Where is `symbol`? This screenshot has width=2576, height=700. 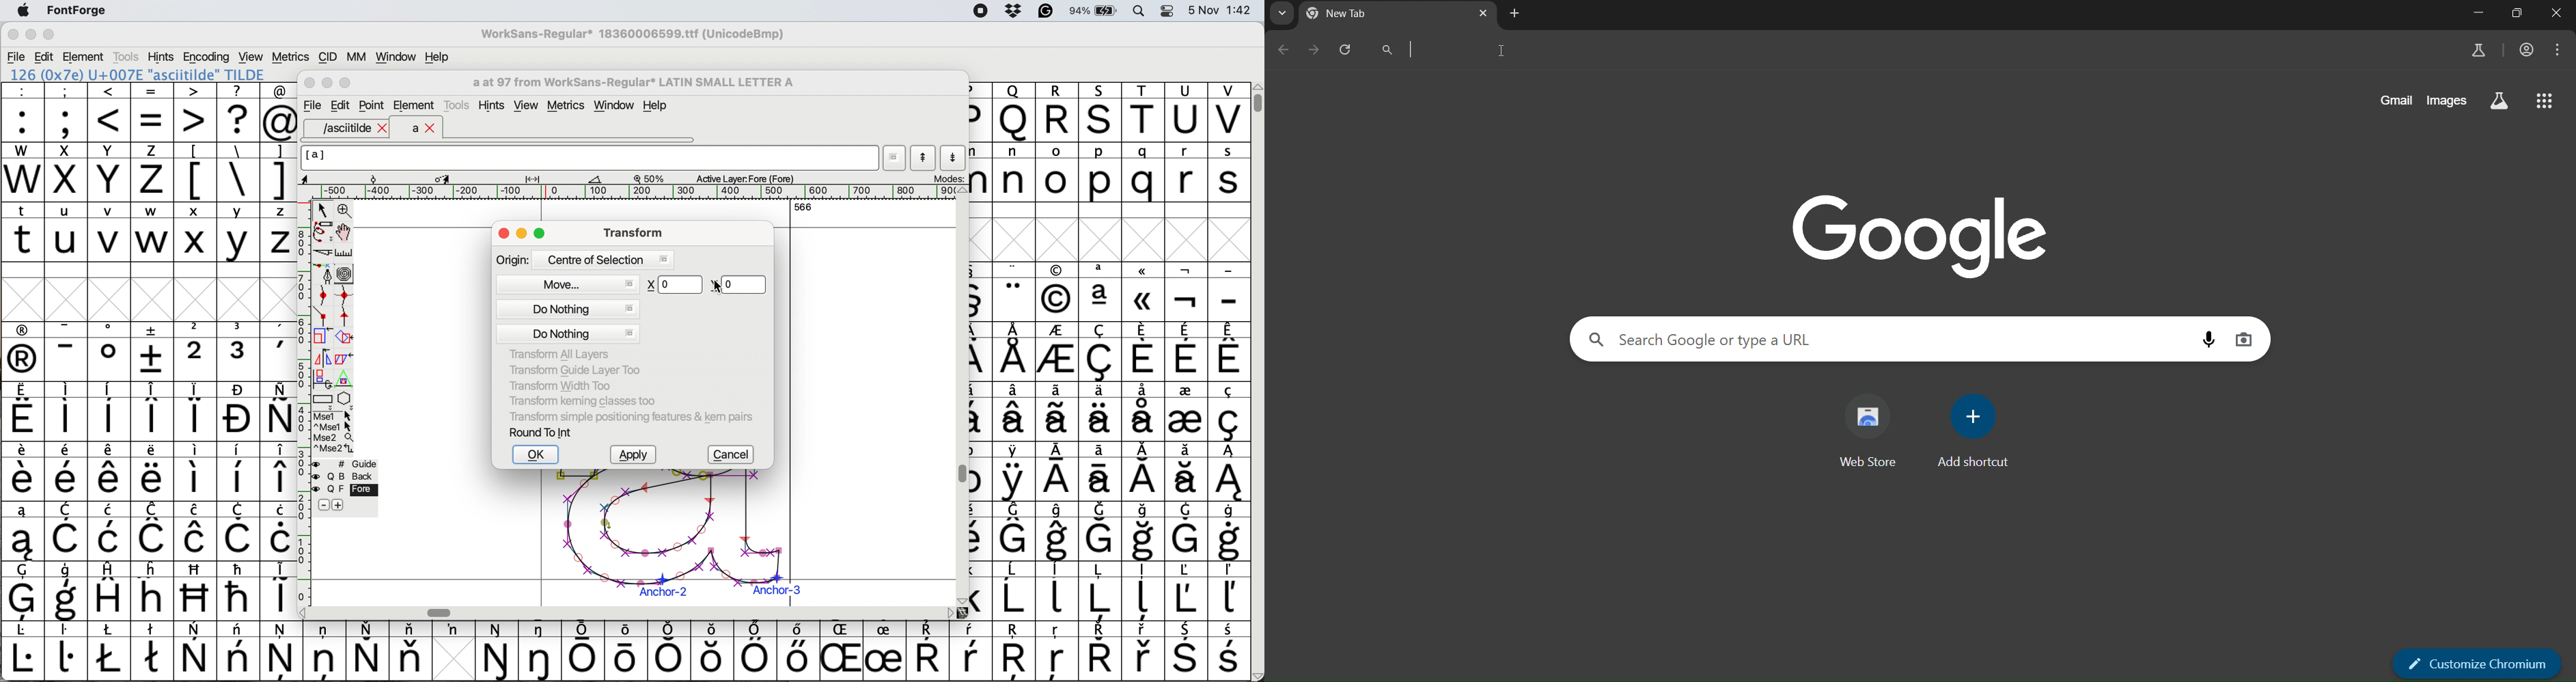 symbol is located at coordinates (1229, 472).